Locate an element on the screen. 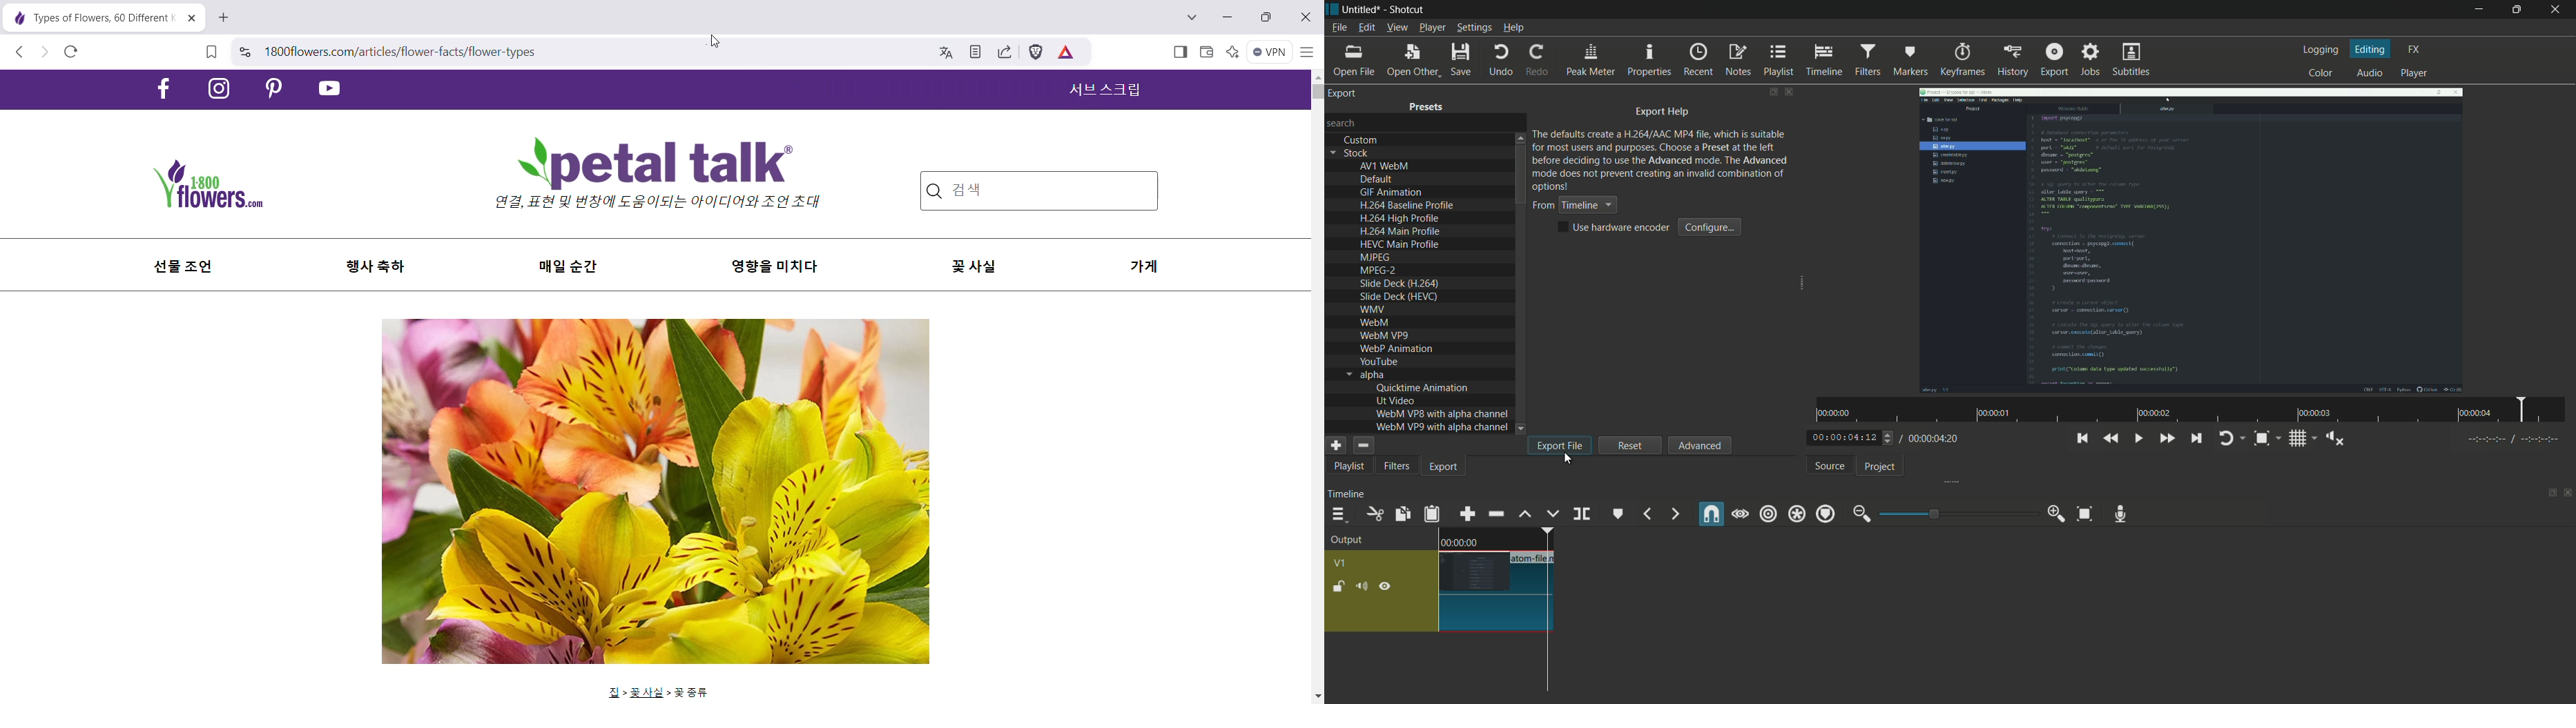 The height and width of the screenshot is (728, 2576). Vertical Scroll Bar is located at coordinates (1316, 387).